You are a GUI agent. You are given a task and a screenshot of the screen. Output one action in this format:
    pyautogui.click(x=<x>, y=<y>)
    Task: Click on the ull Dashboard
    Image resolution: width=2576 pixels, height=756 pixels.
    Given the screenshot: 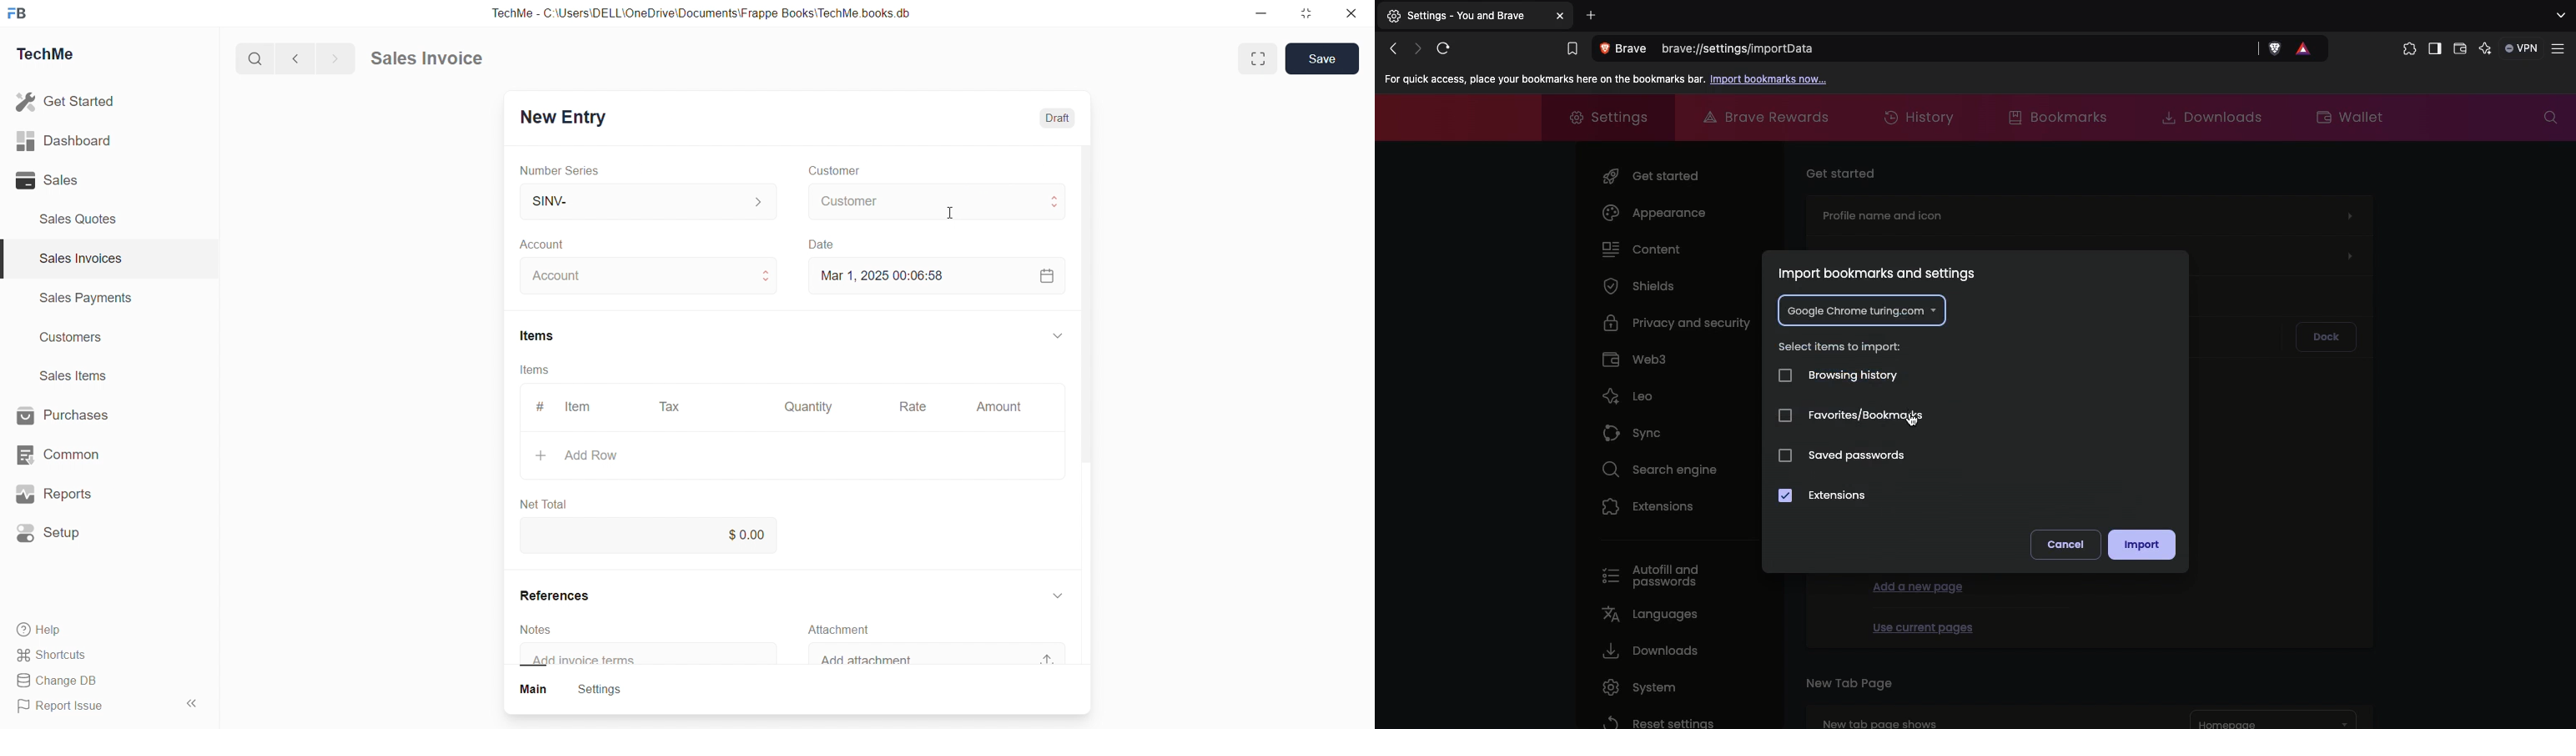 What is the action you would take?
    pyautogui.click(x=71, y=140)
    